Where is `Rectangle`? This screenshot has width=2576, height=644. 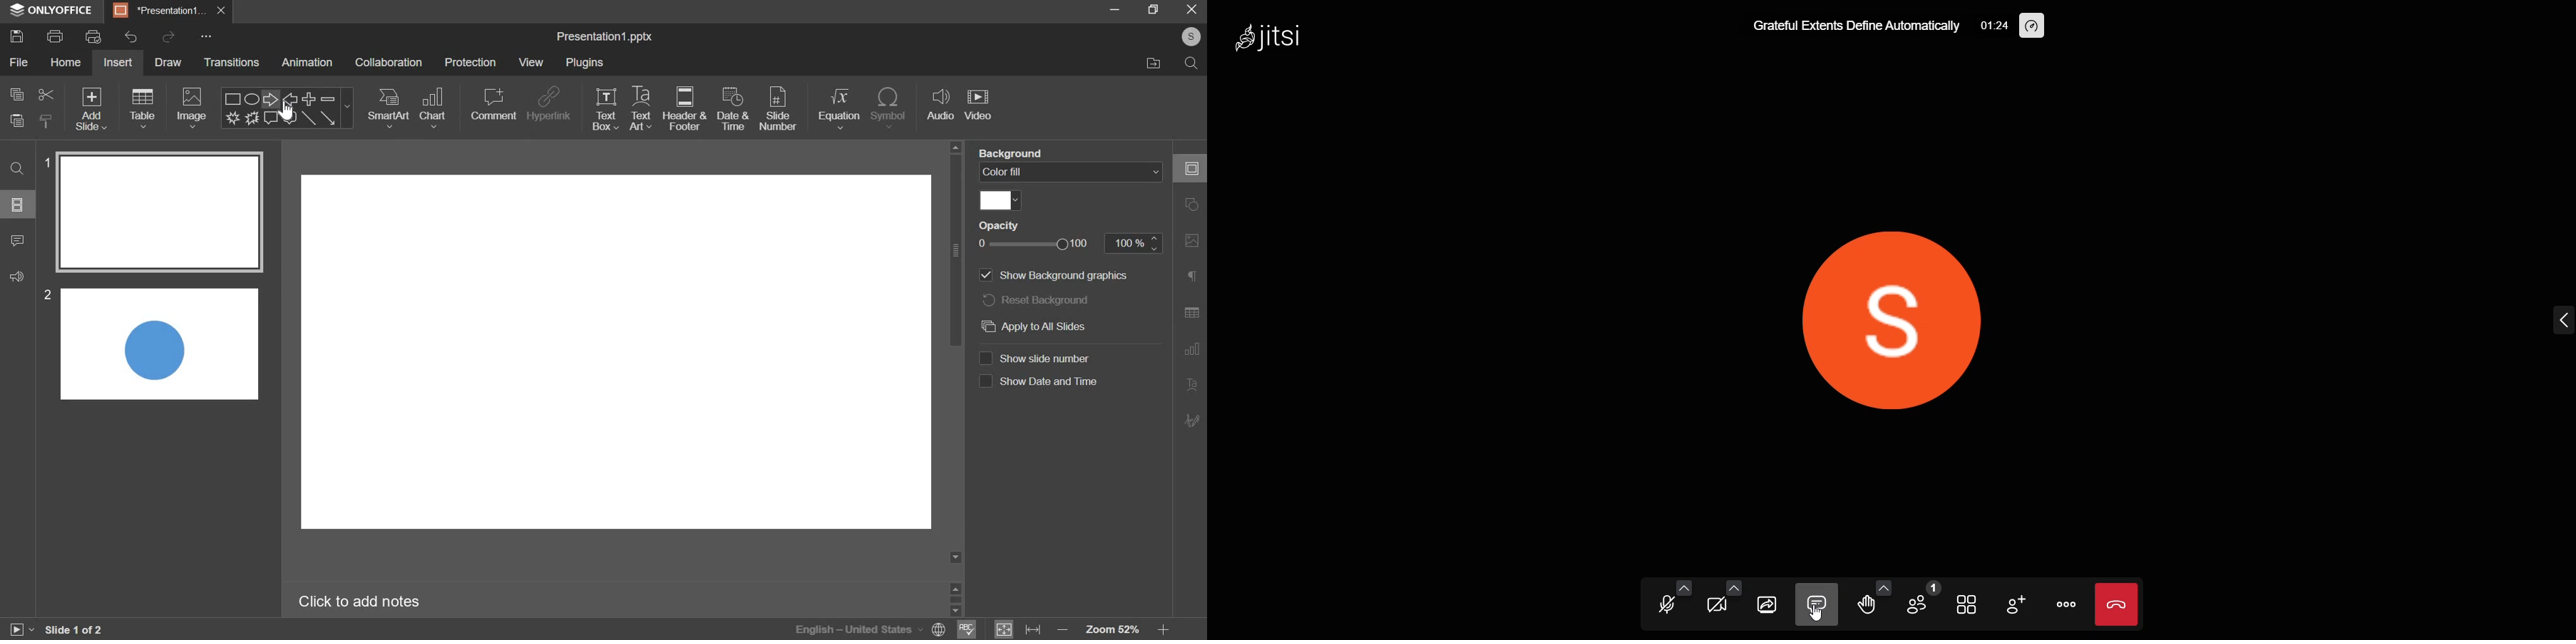 Rectangle is located at coordinates (232, 98).